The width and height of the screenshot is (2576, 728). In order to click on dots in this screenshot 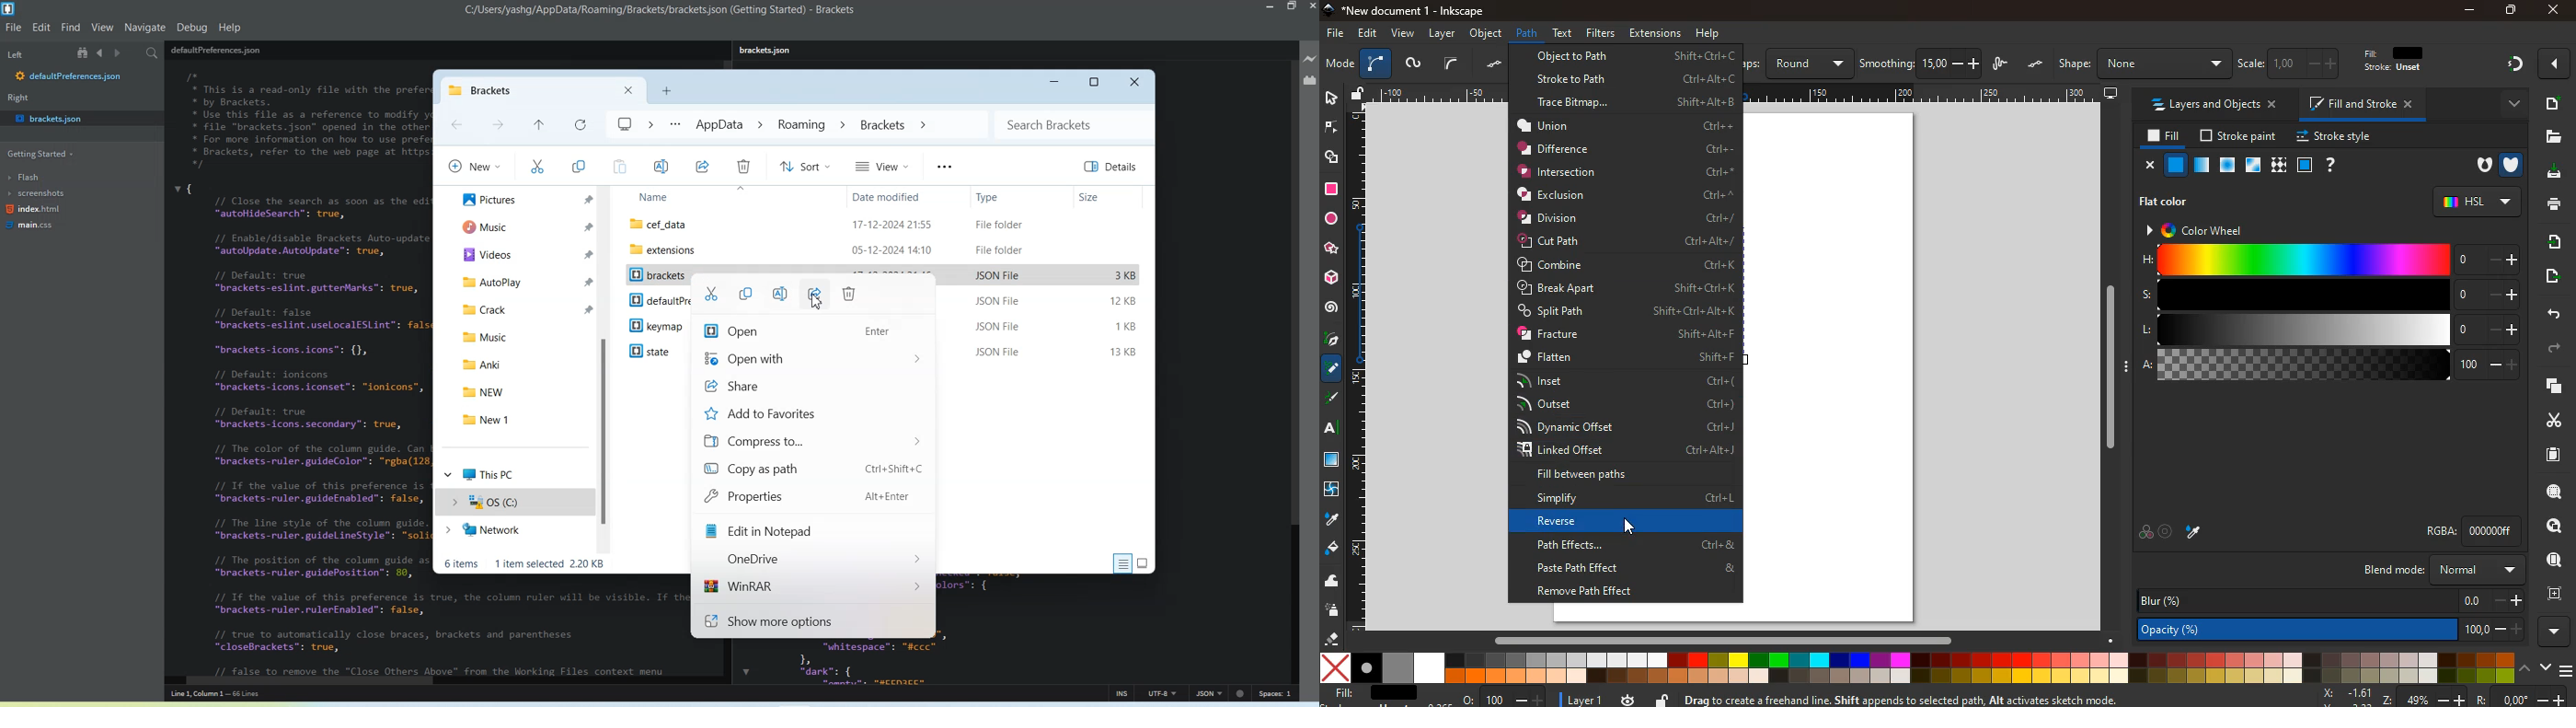, I will do `click(1497, 64)`.